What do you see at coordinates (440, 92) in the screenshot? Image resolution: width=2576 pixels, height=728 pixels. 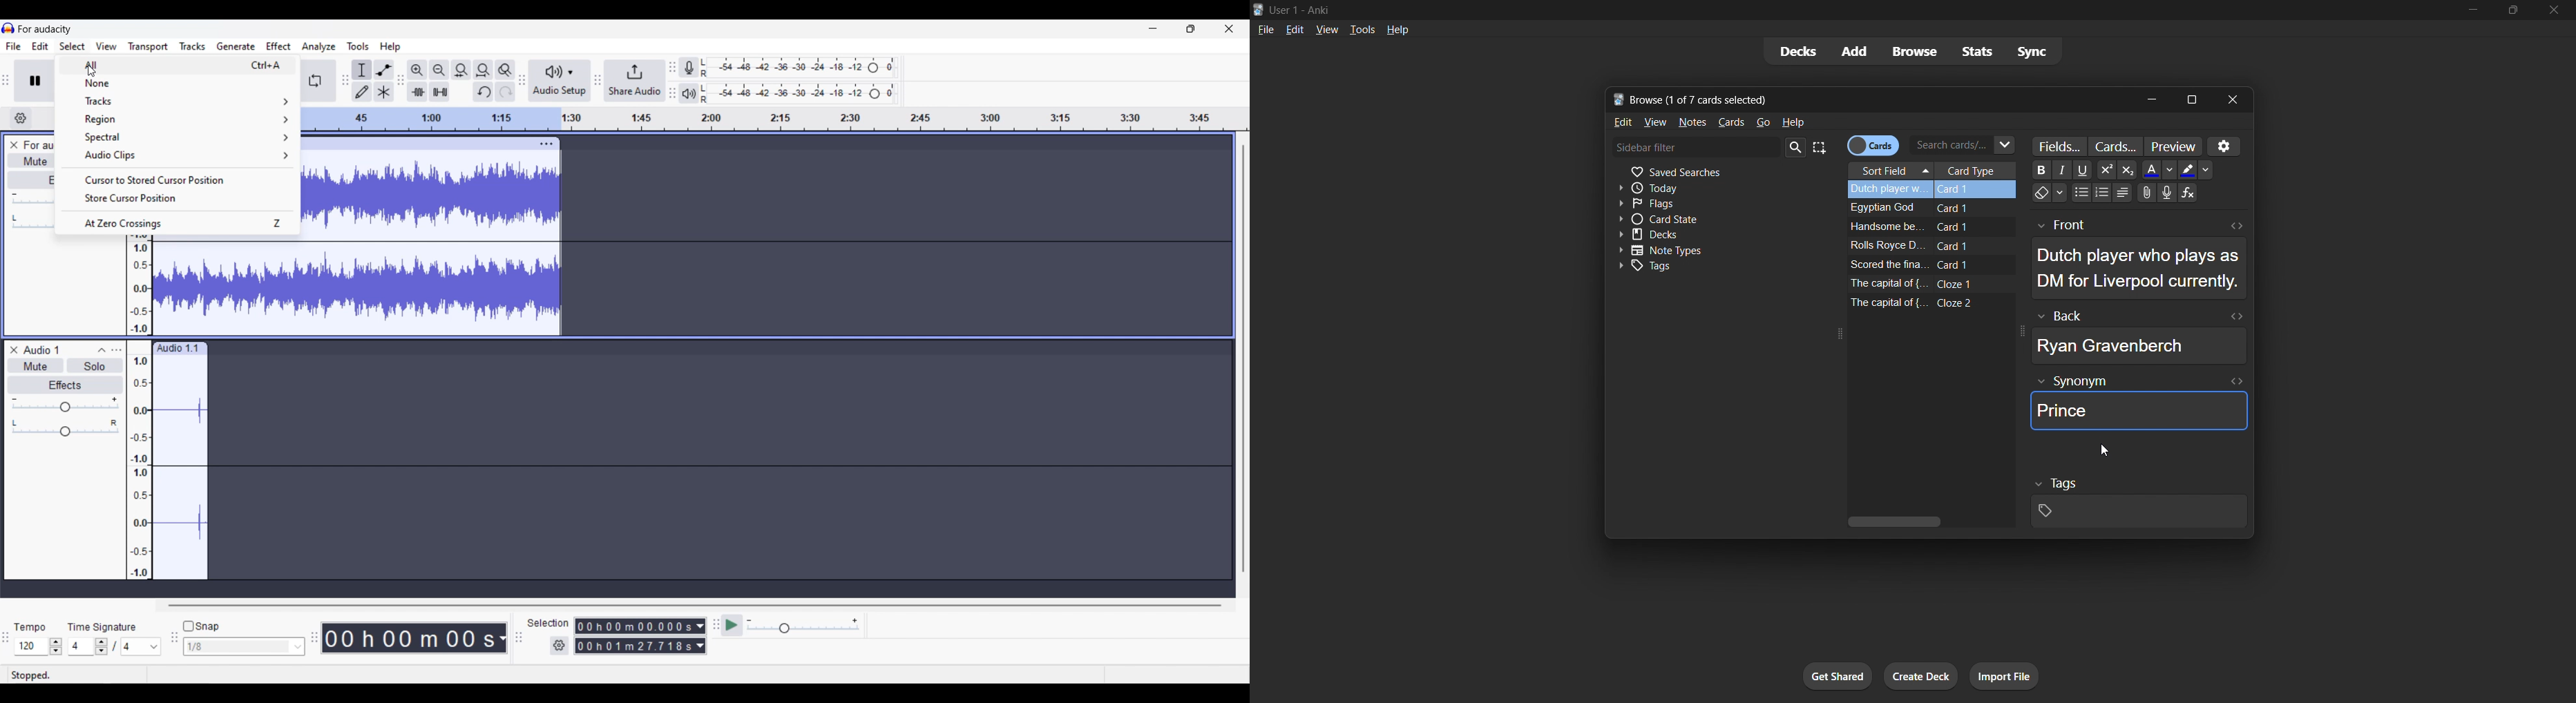 I see `Silence audio selection` at bounding box center [440, 92].